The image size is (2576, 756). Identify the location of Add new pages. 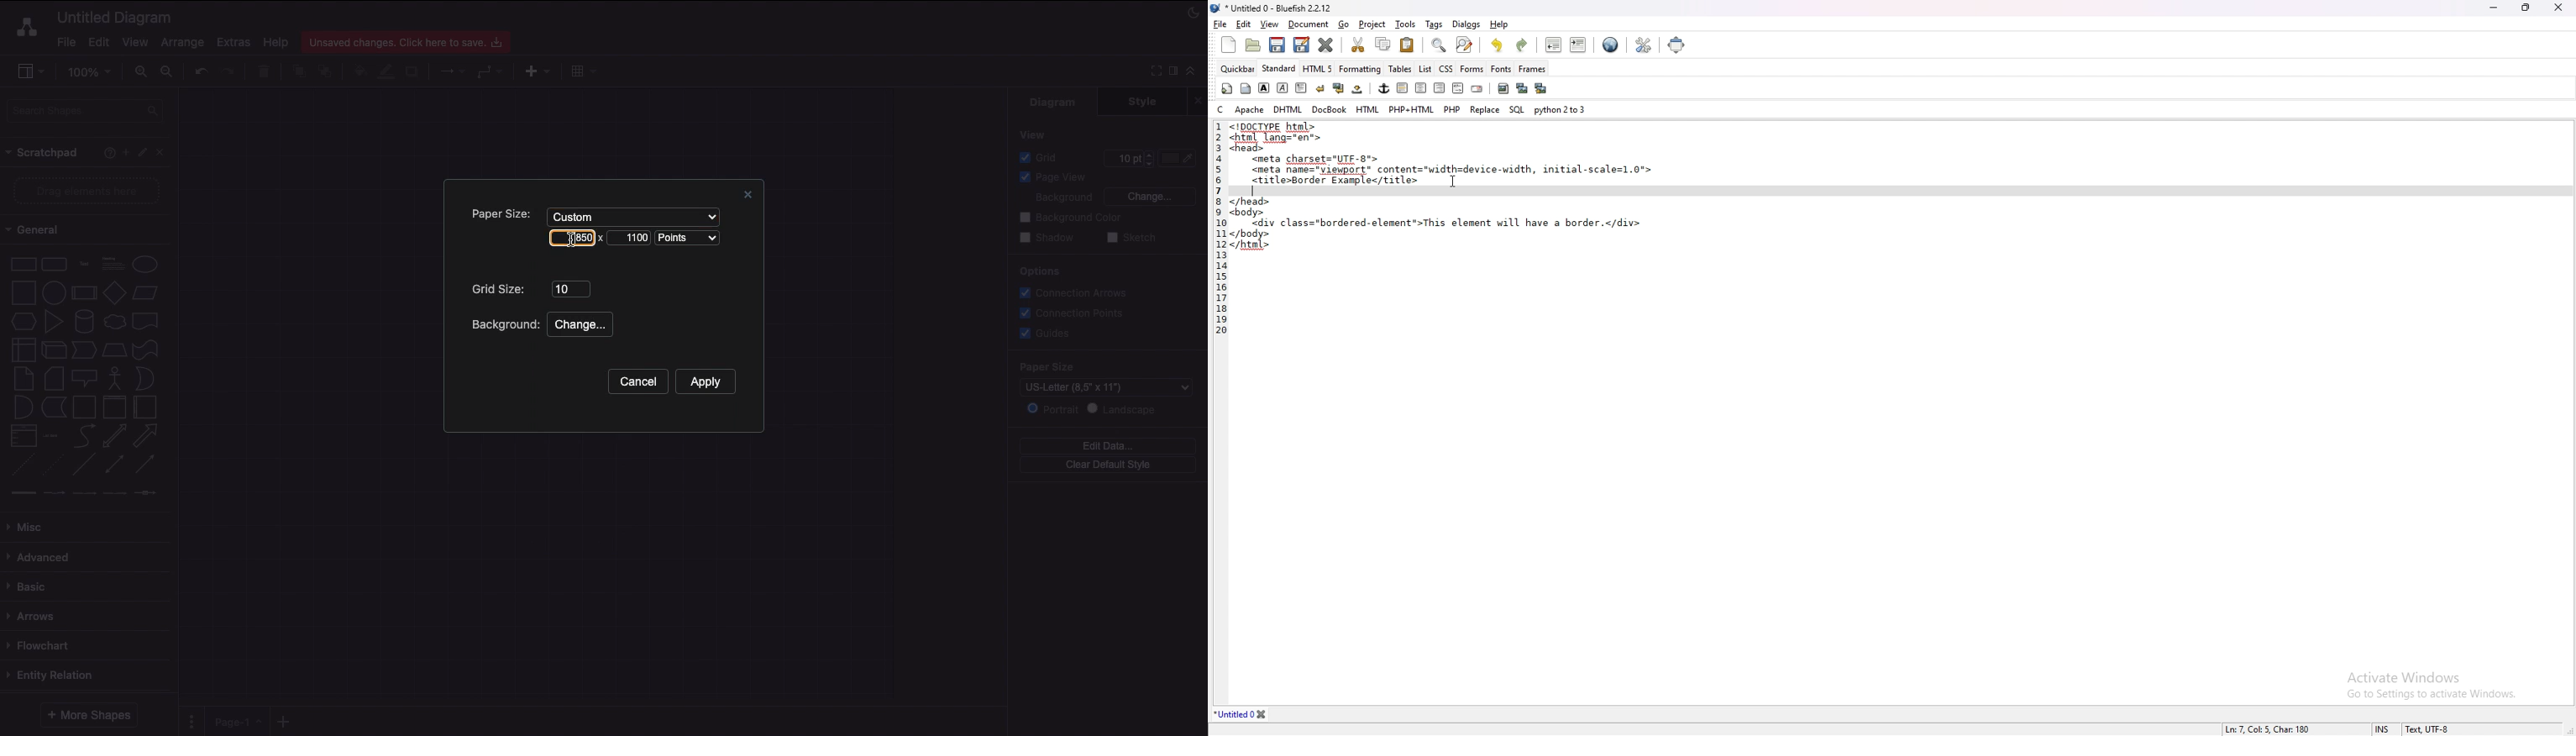
(286, 723).